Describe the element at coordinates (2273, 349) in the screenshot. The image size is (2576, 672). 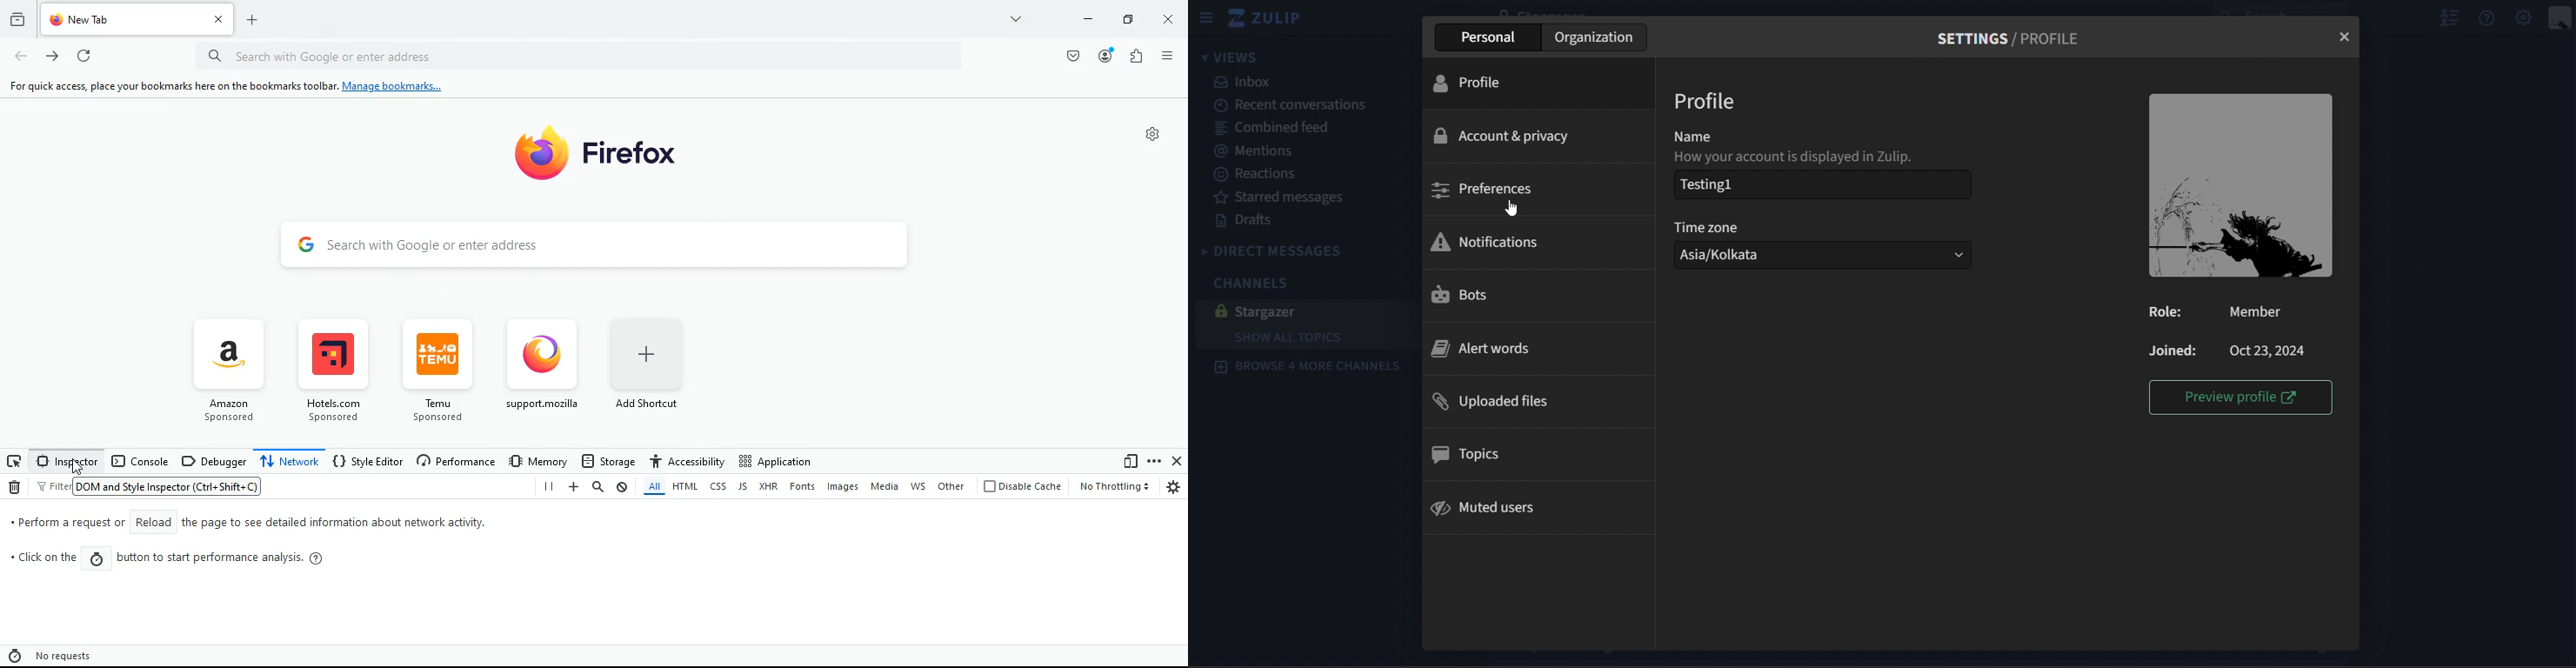
I see `Oct 23, 2024` at that location.